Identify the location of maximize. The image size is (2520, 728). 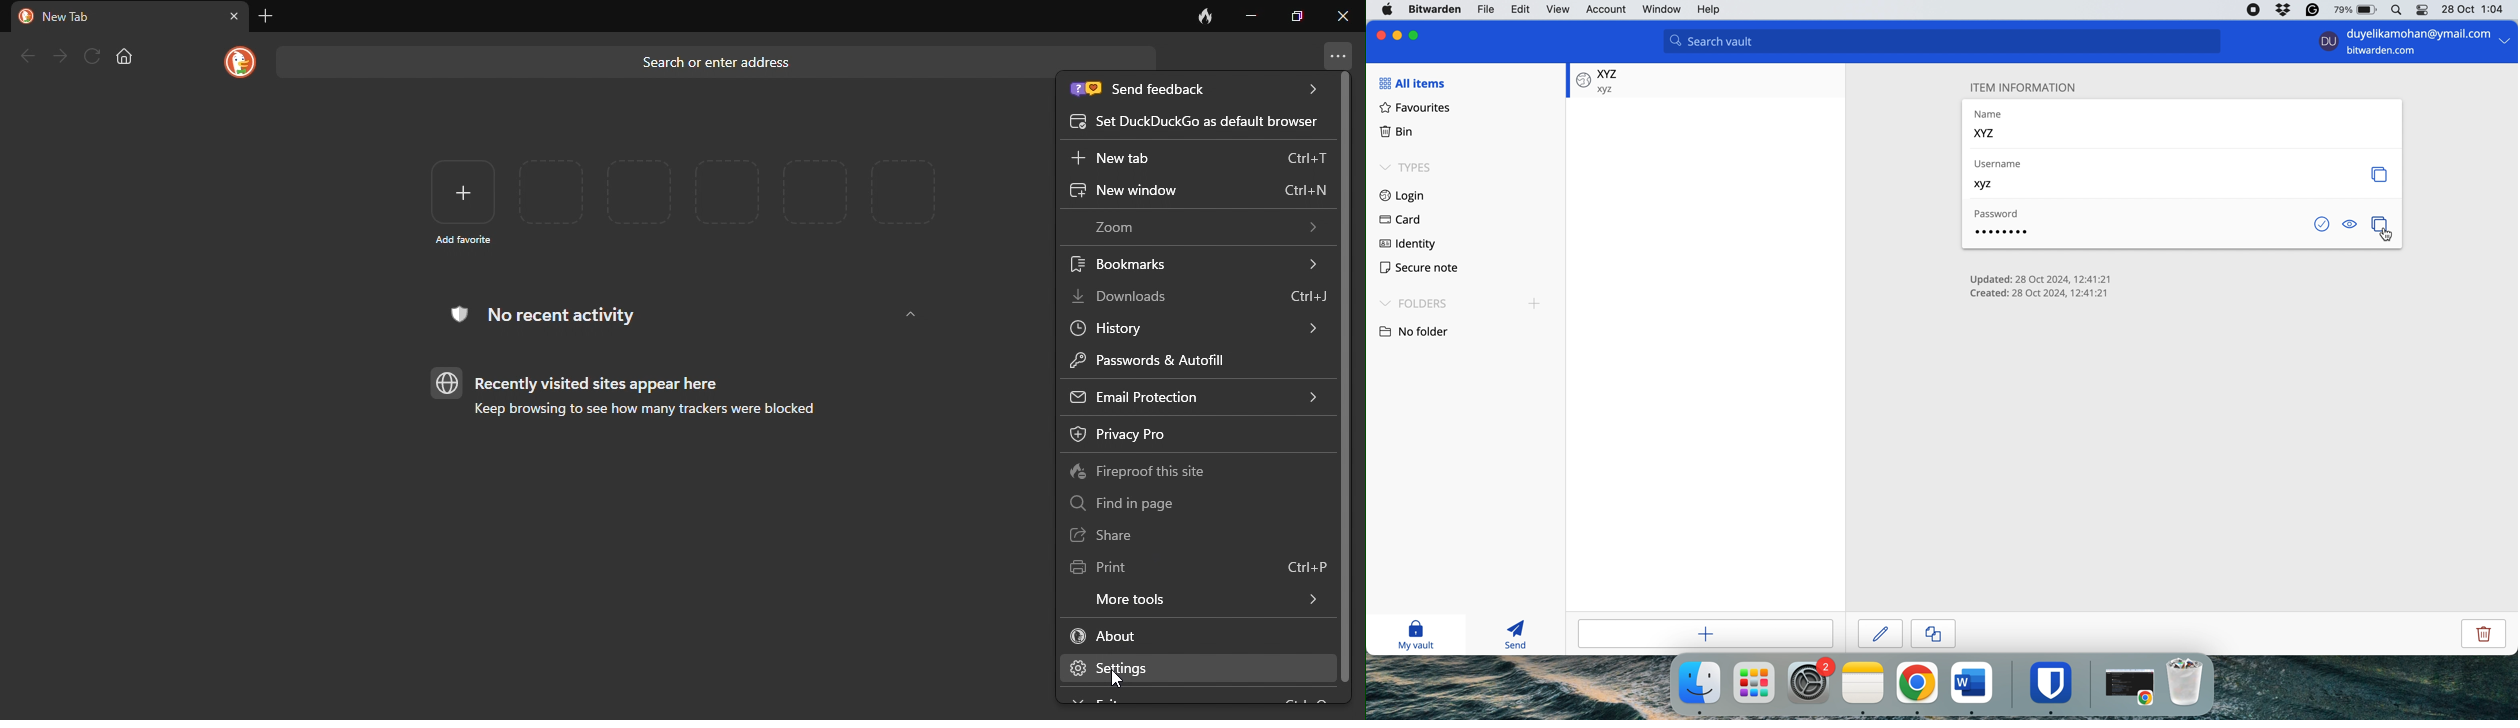
(1298, 15).